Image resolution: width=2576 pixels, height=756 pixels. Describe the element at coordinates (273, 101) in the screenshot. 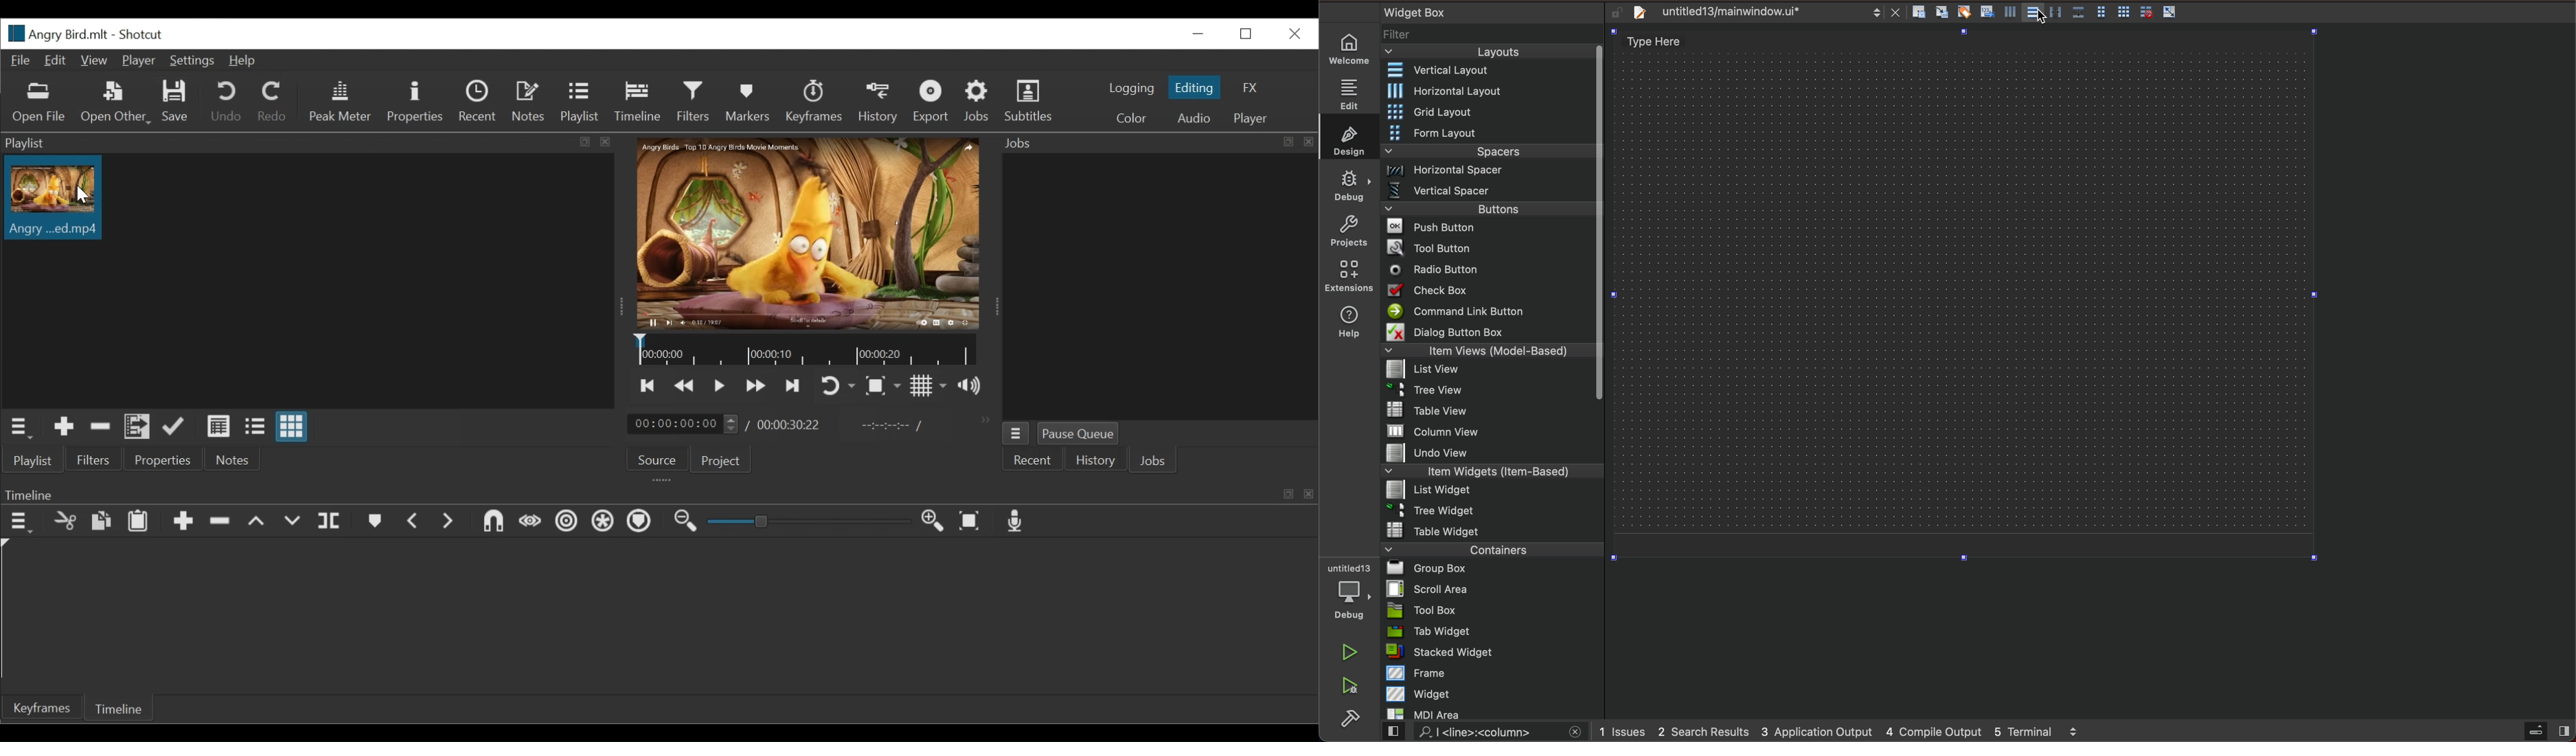

I see `Redo` at that location.